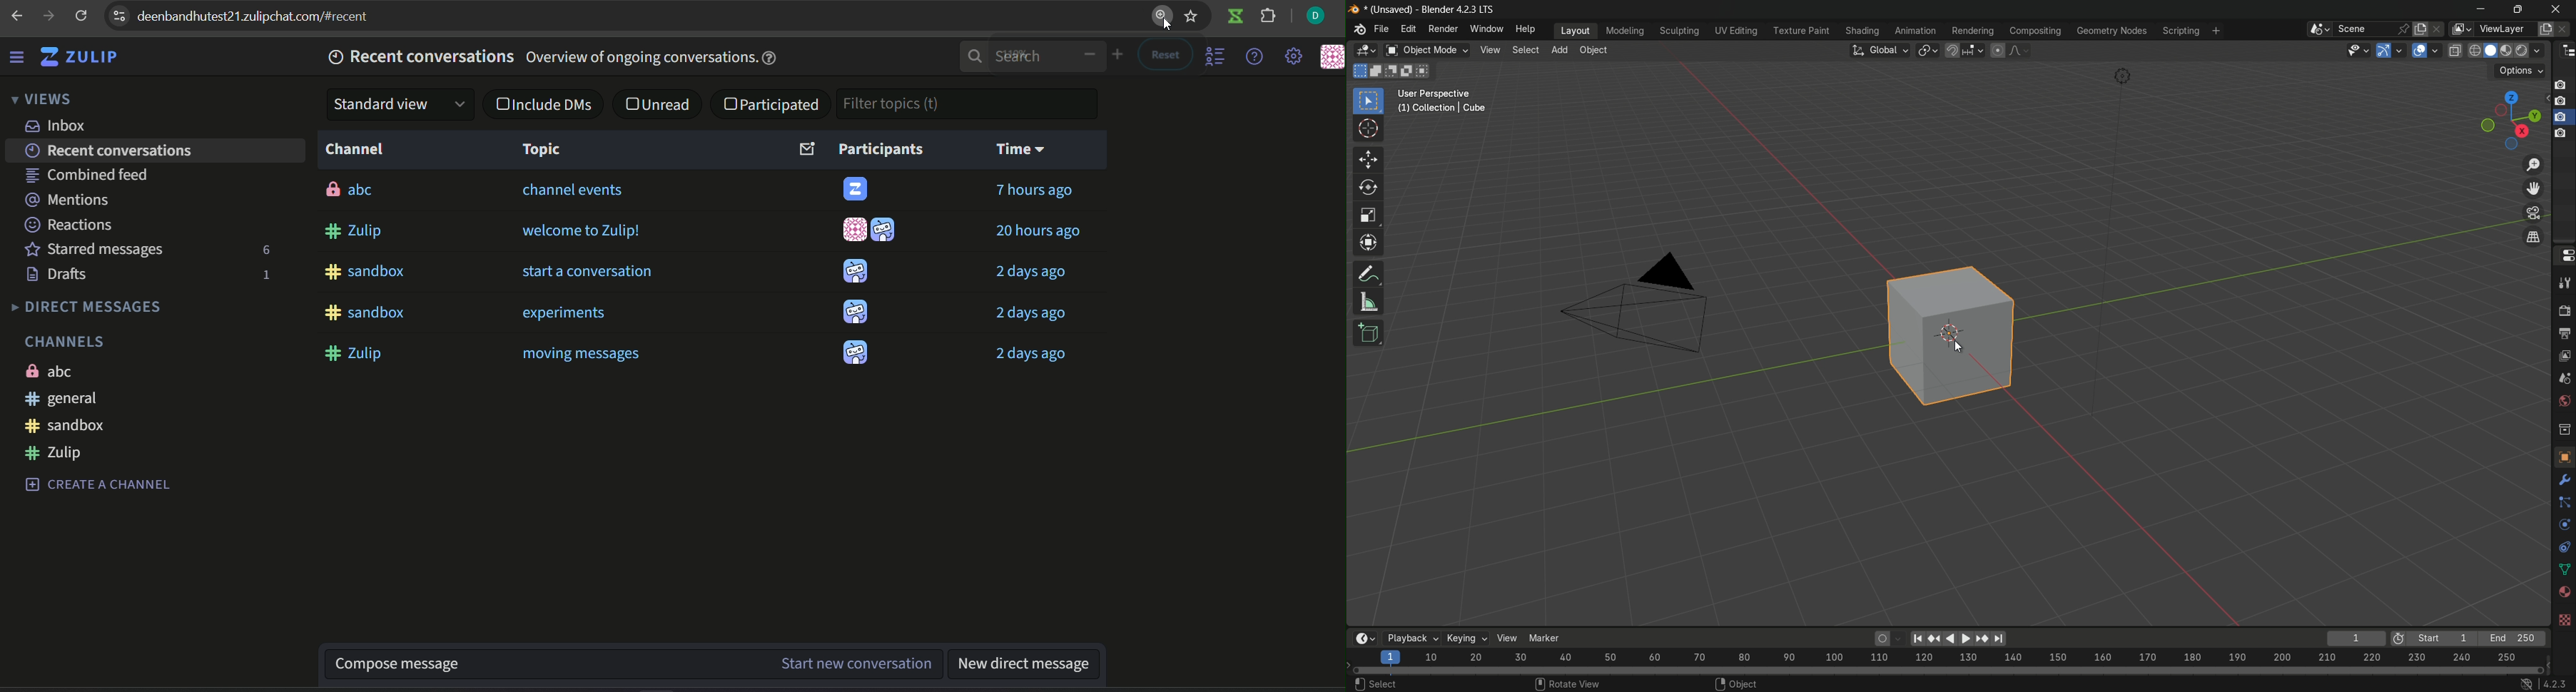 The width and height of the screenshot is (2576, 700). Describe the element at coordinates (2567, 28) in the screenshot. I see `remove view layer` at that location.